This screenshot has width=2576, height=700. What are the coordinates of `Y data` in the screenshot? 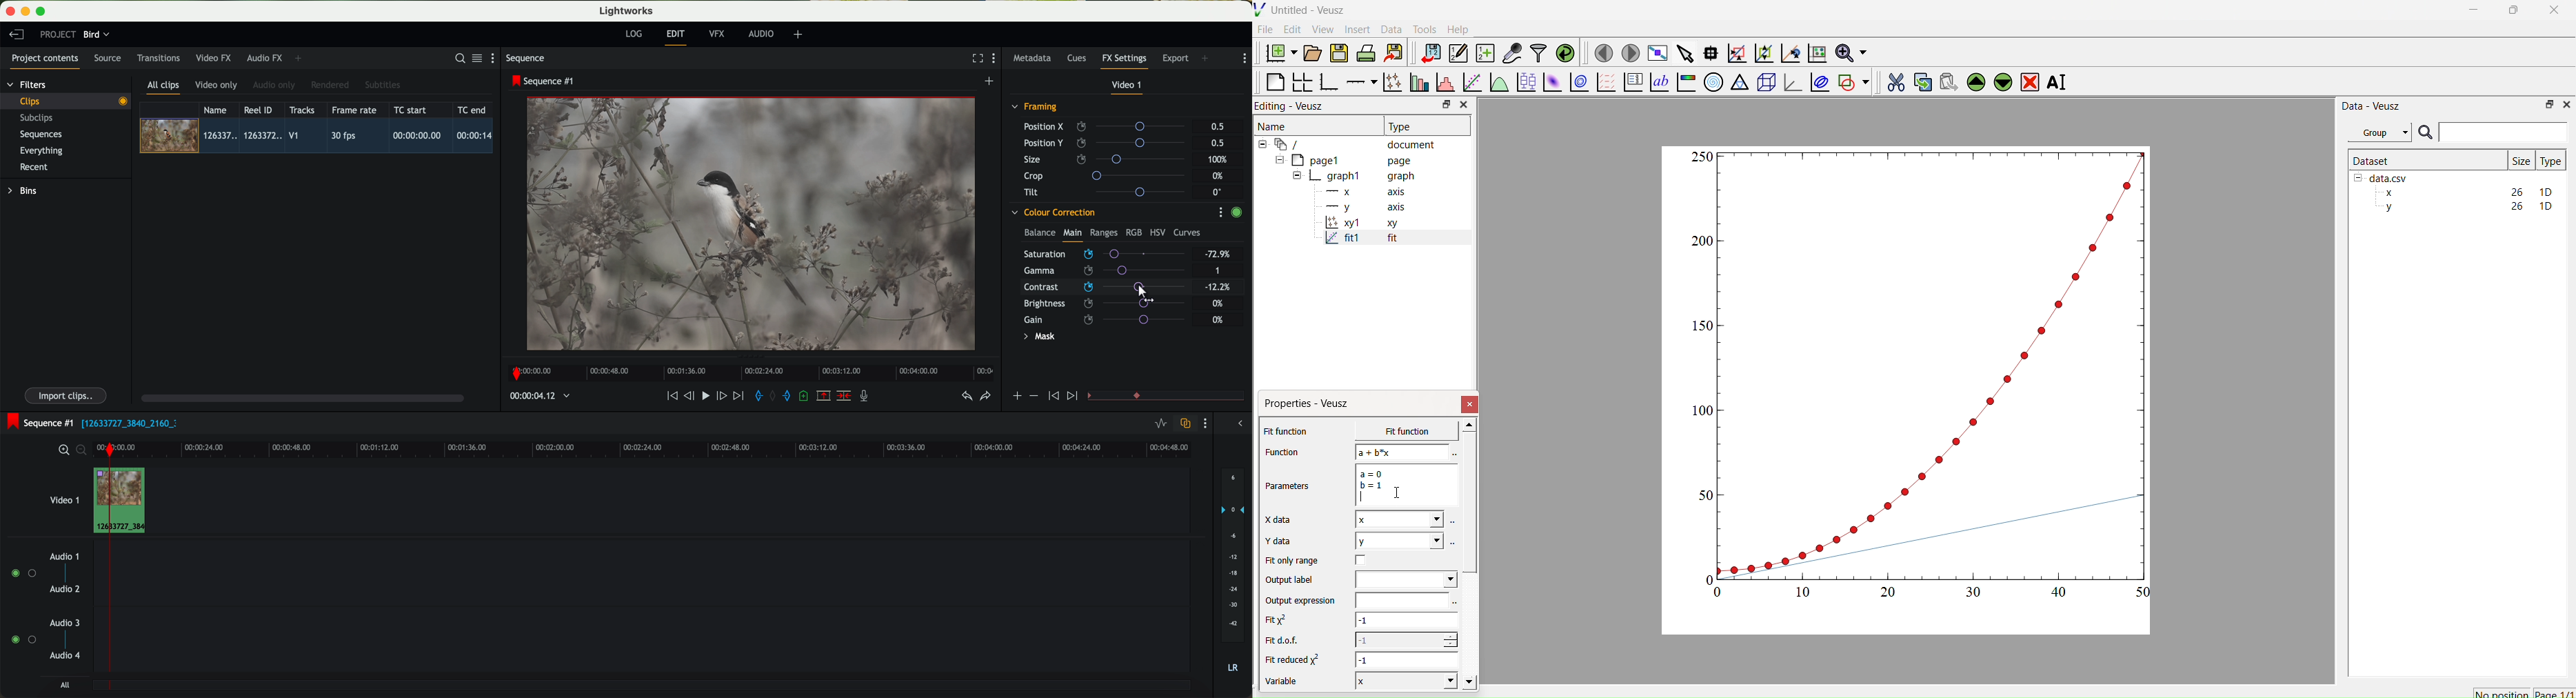 It's located at (1287, 541).